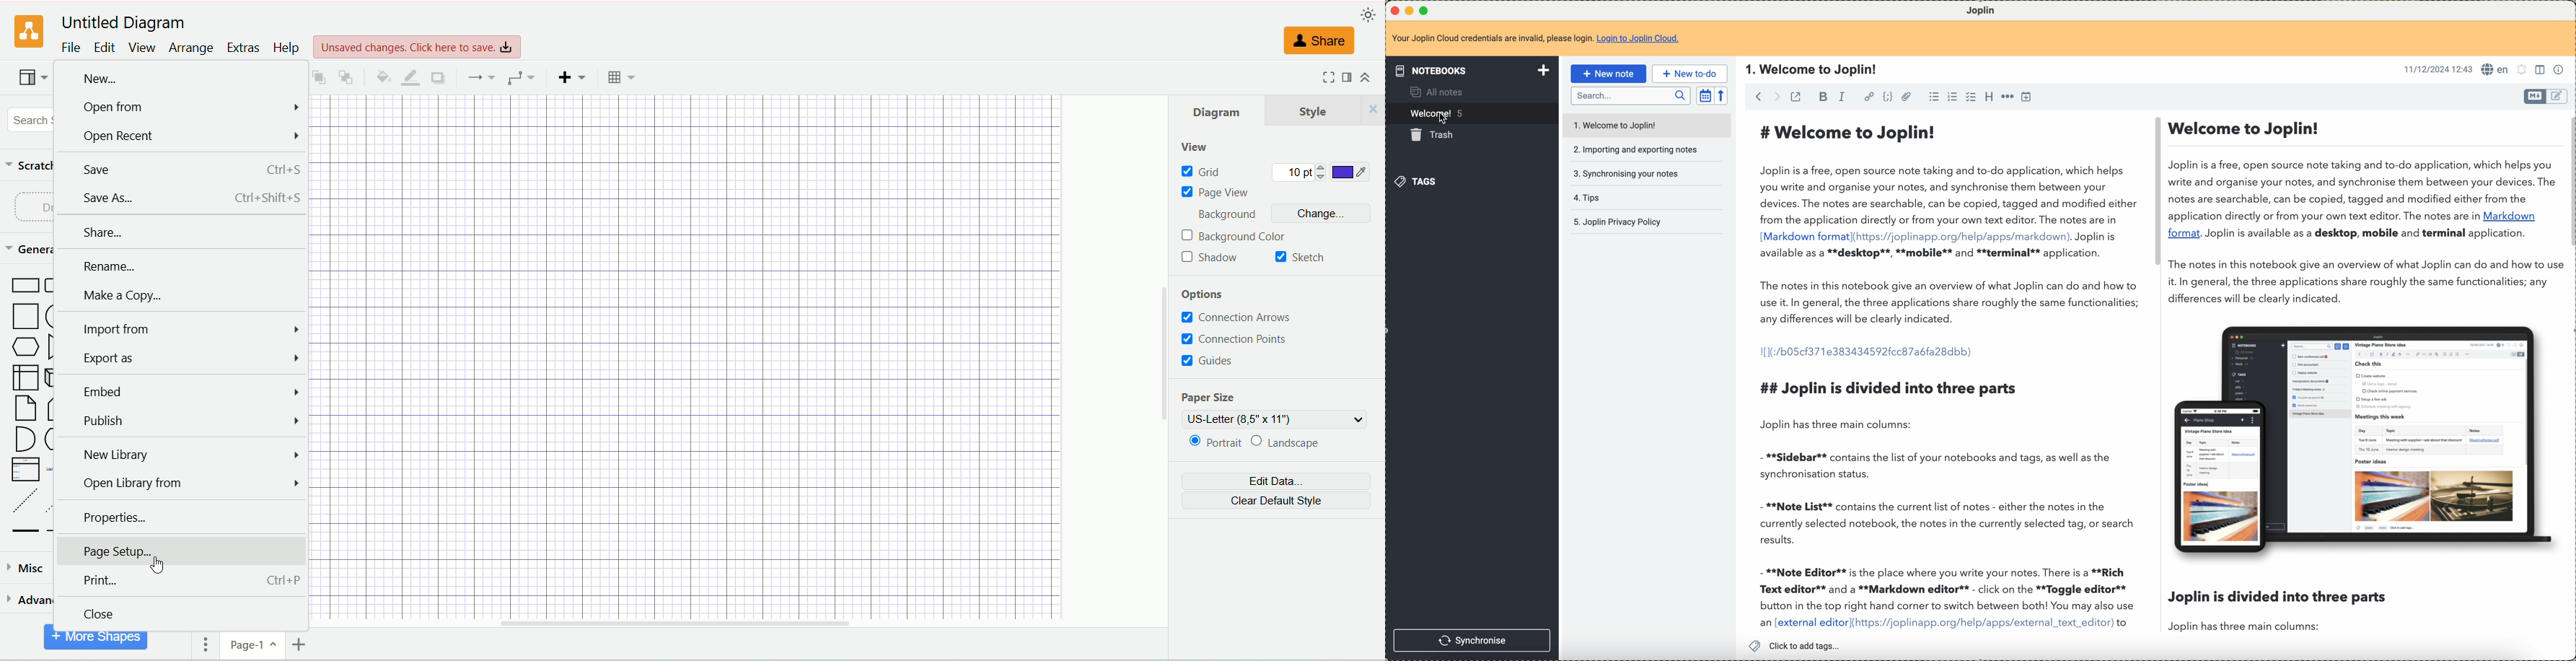 This screenshot has height=672, width=2576. I want to click on properties, so click(181, 517).